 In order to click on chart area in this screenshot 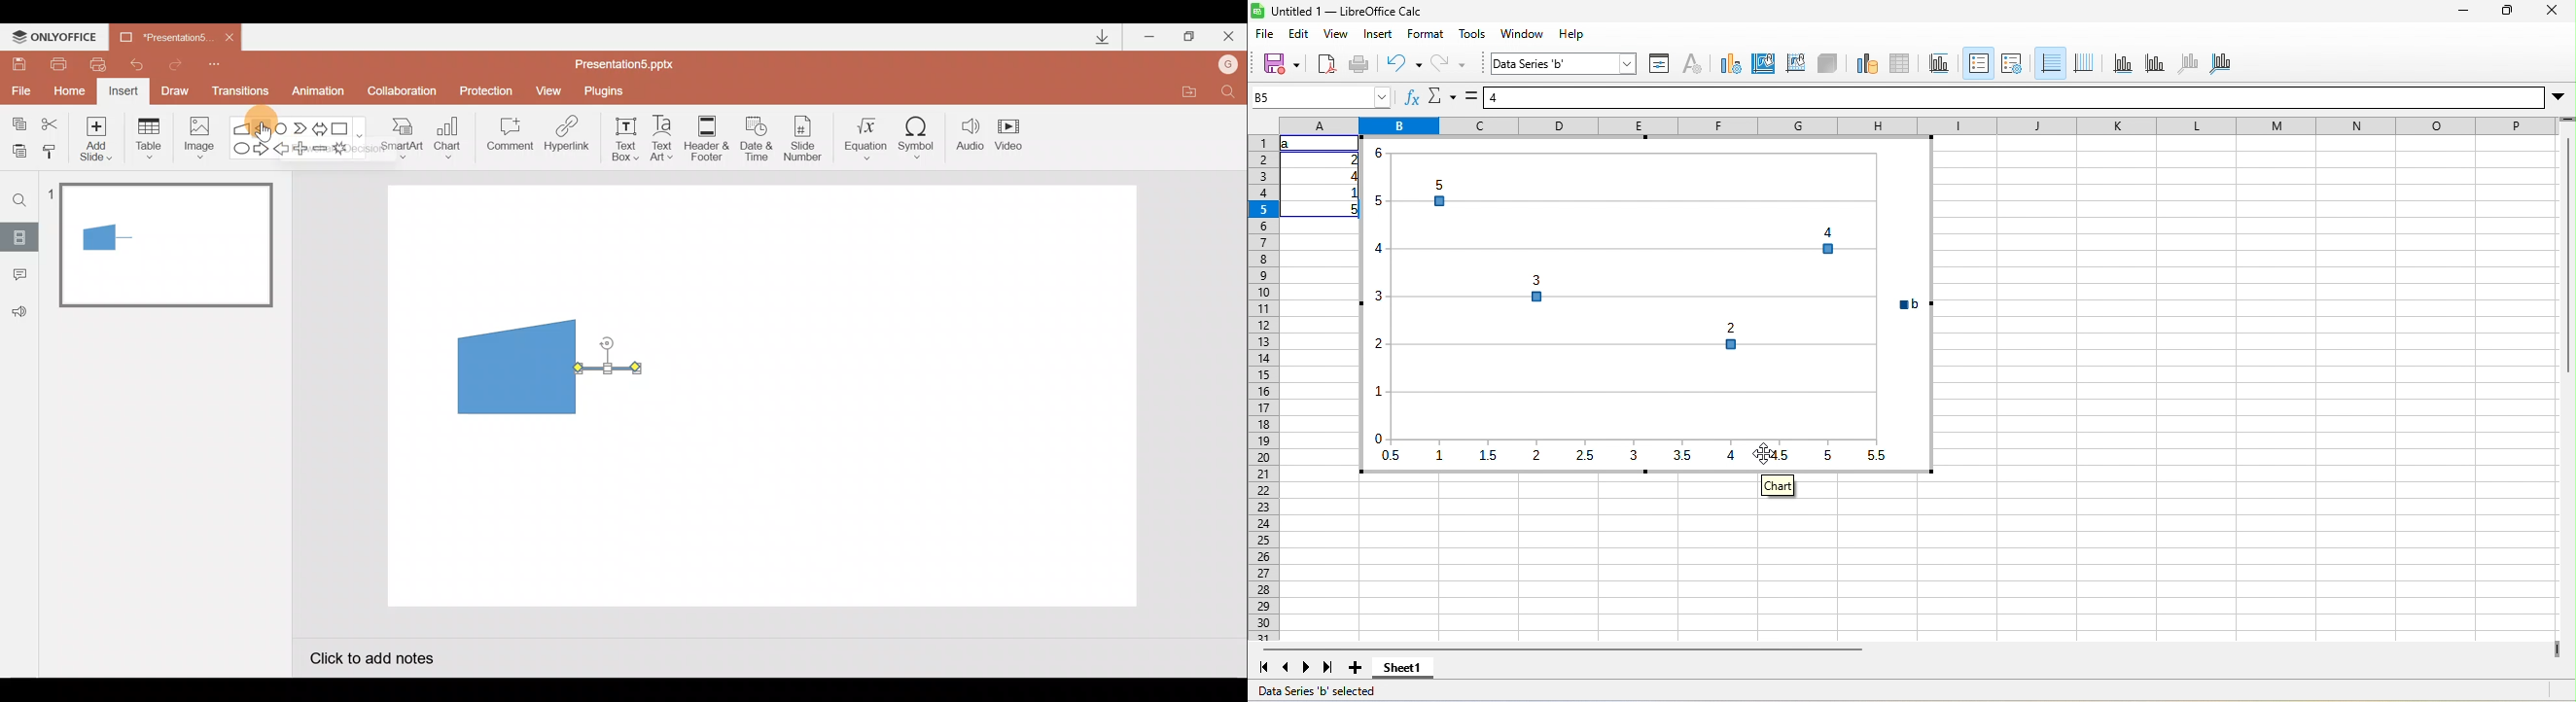, I will do `click(1763, 65)`.